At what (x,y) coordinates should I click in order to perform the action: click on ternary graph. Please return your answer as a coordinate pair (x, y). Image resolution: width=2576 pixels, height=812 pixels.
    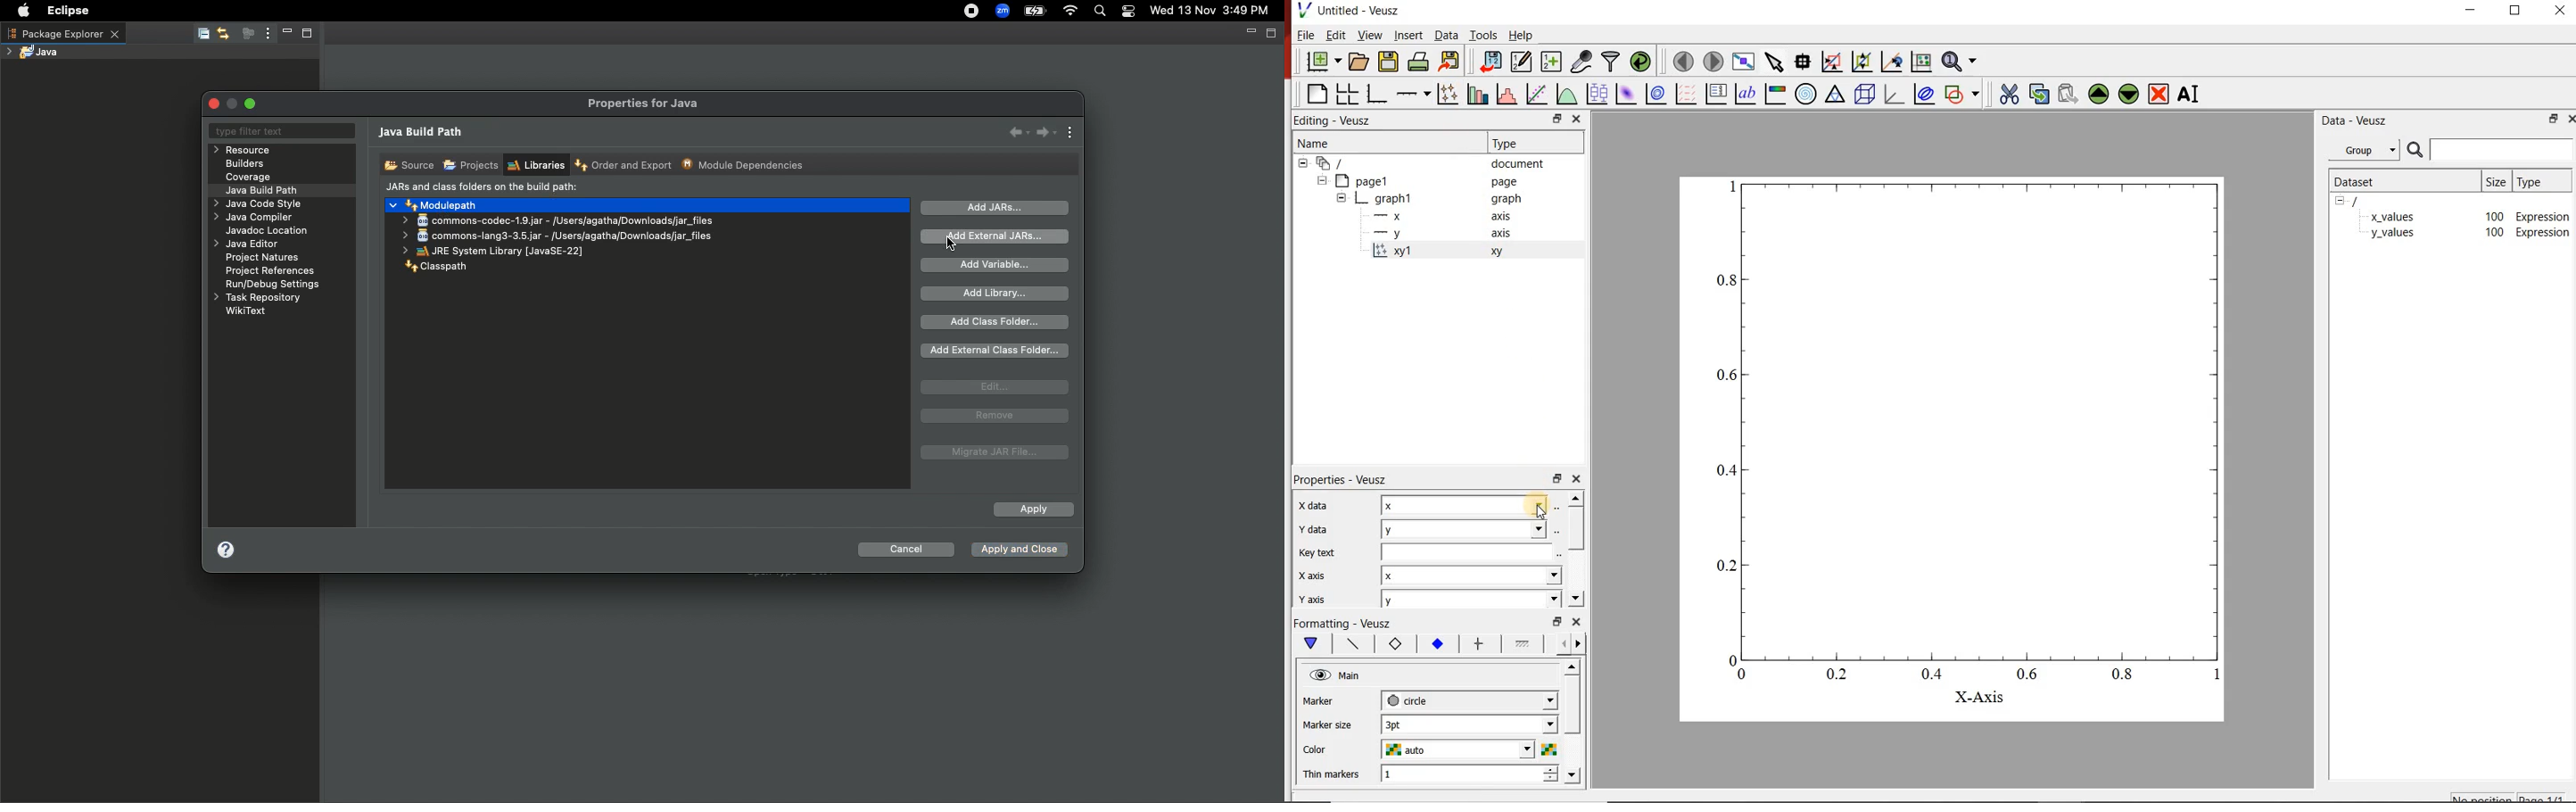
    Looking at the image, I should click on (1837, 96).